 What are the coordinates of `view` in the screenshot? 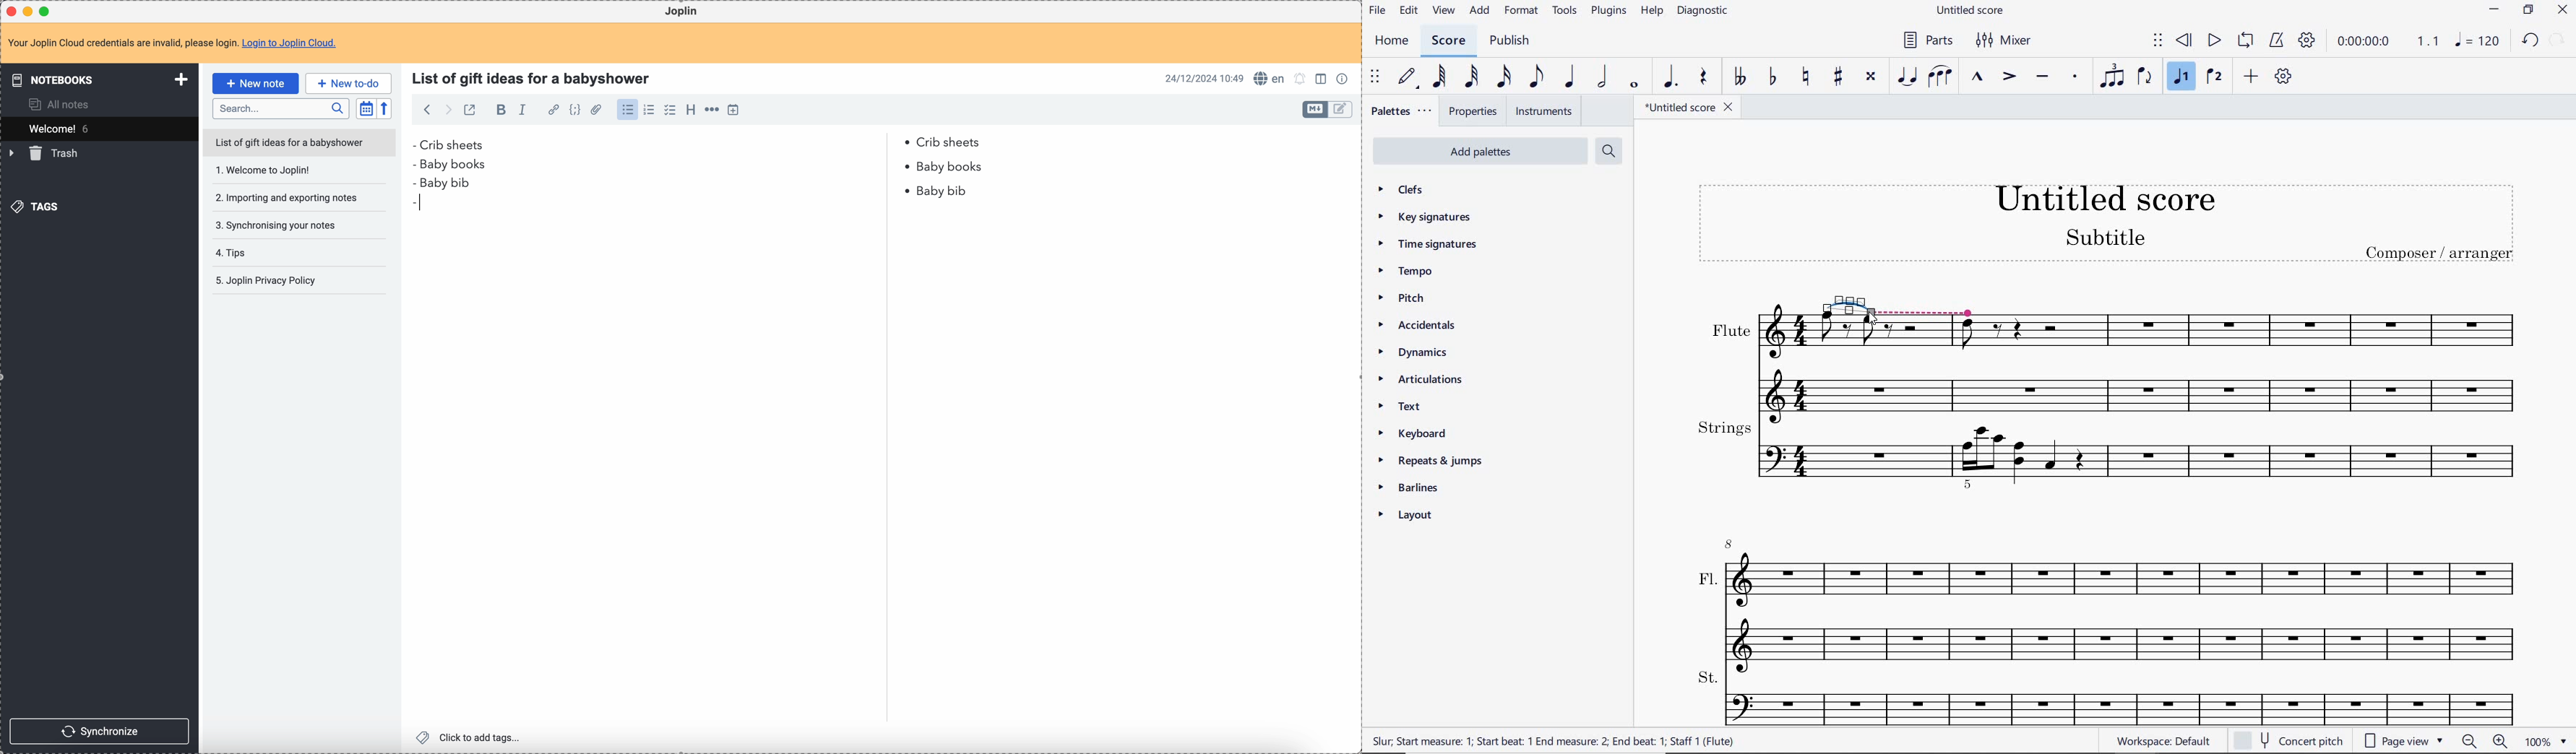 It's located at (1443, 11).